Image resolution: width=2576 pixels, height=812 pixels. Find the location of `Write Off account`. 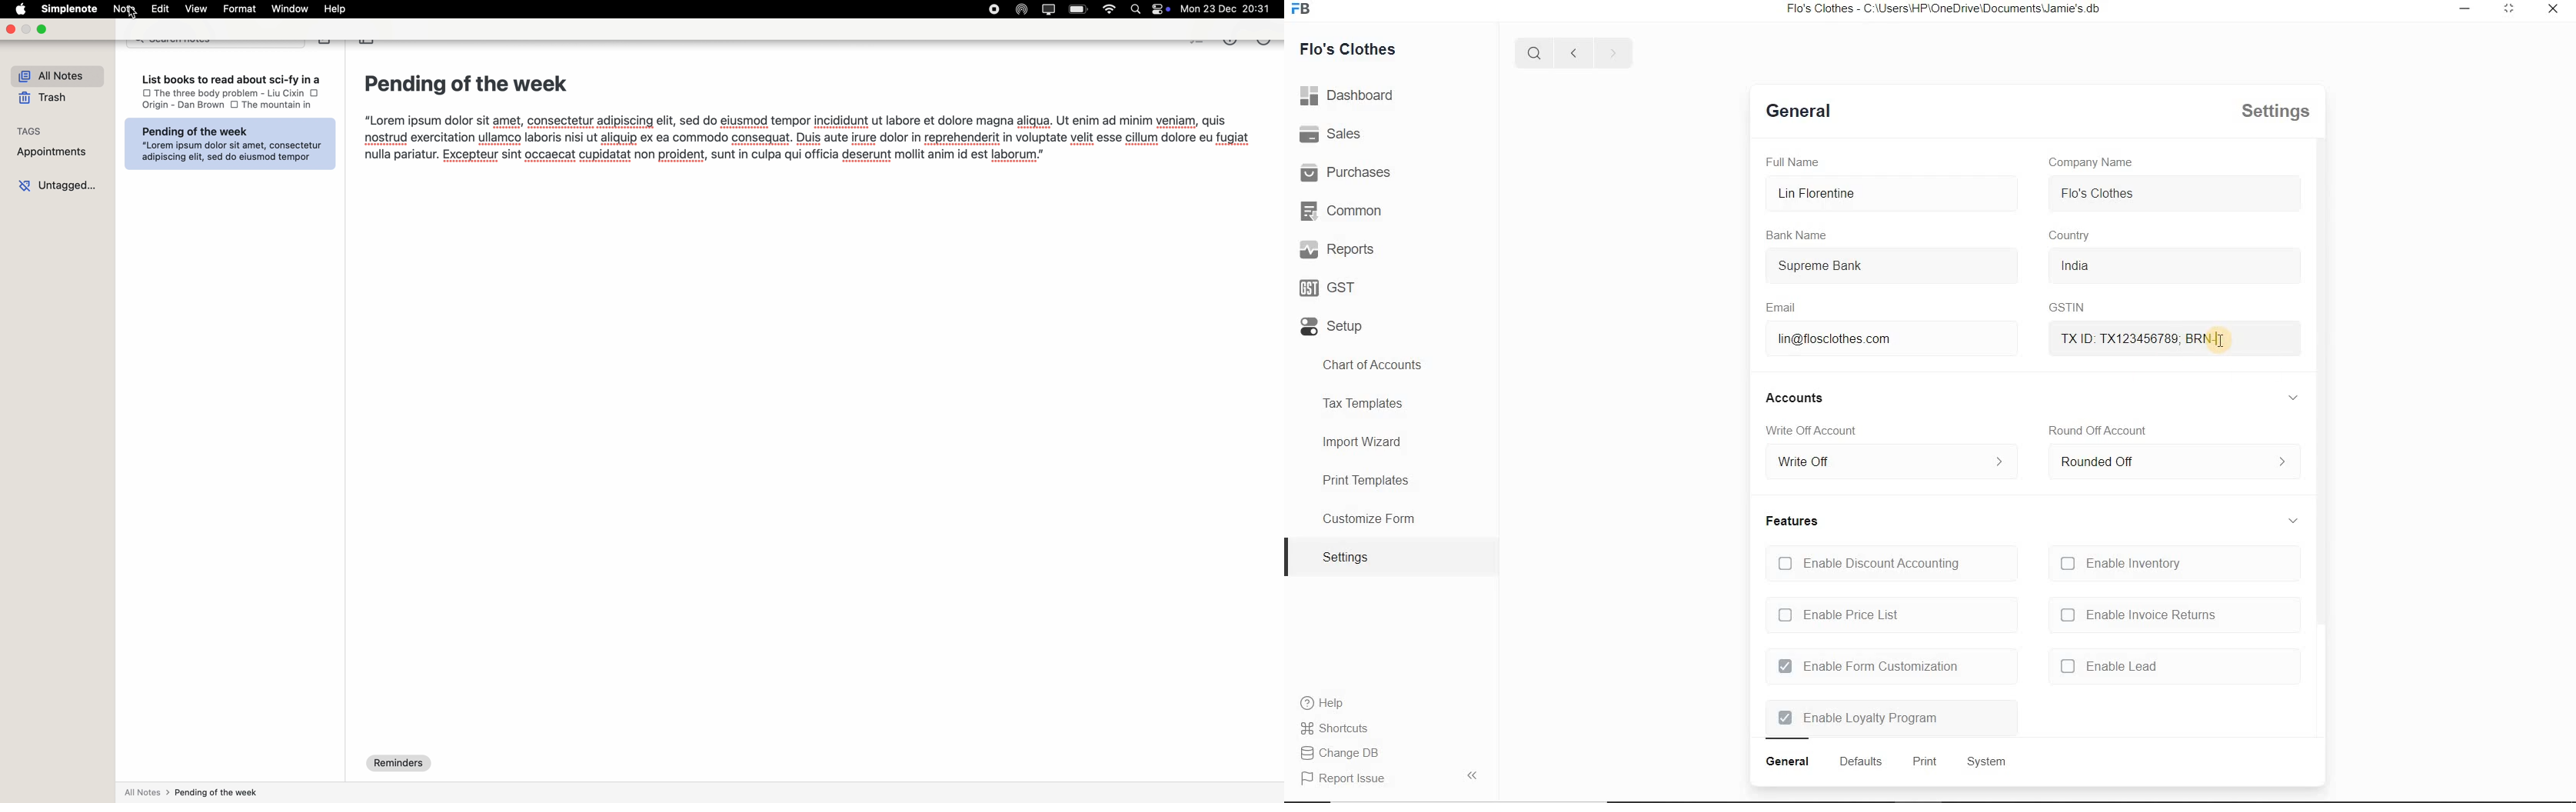

Write Off account is located at coordinates (1816, 432).